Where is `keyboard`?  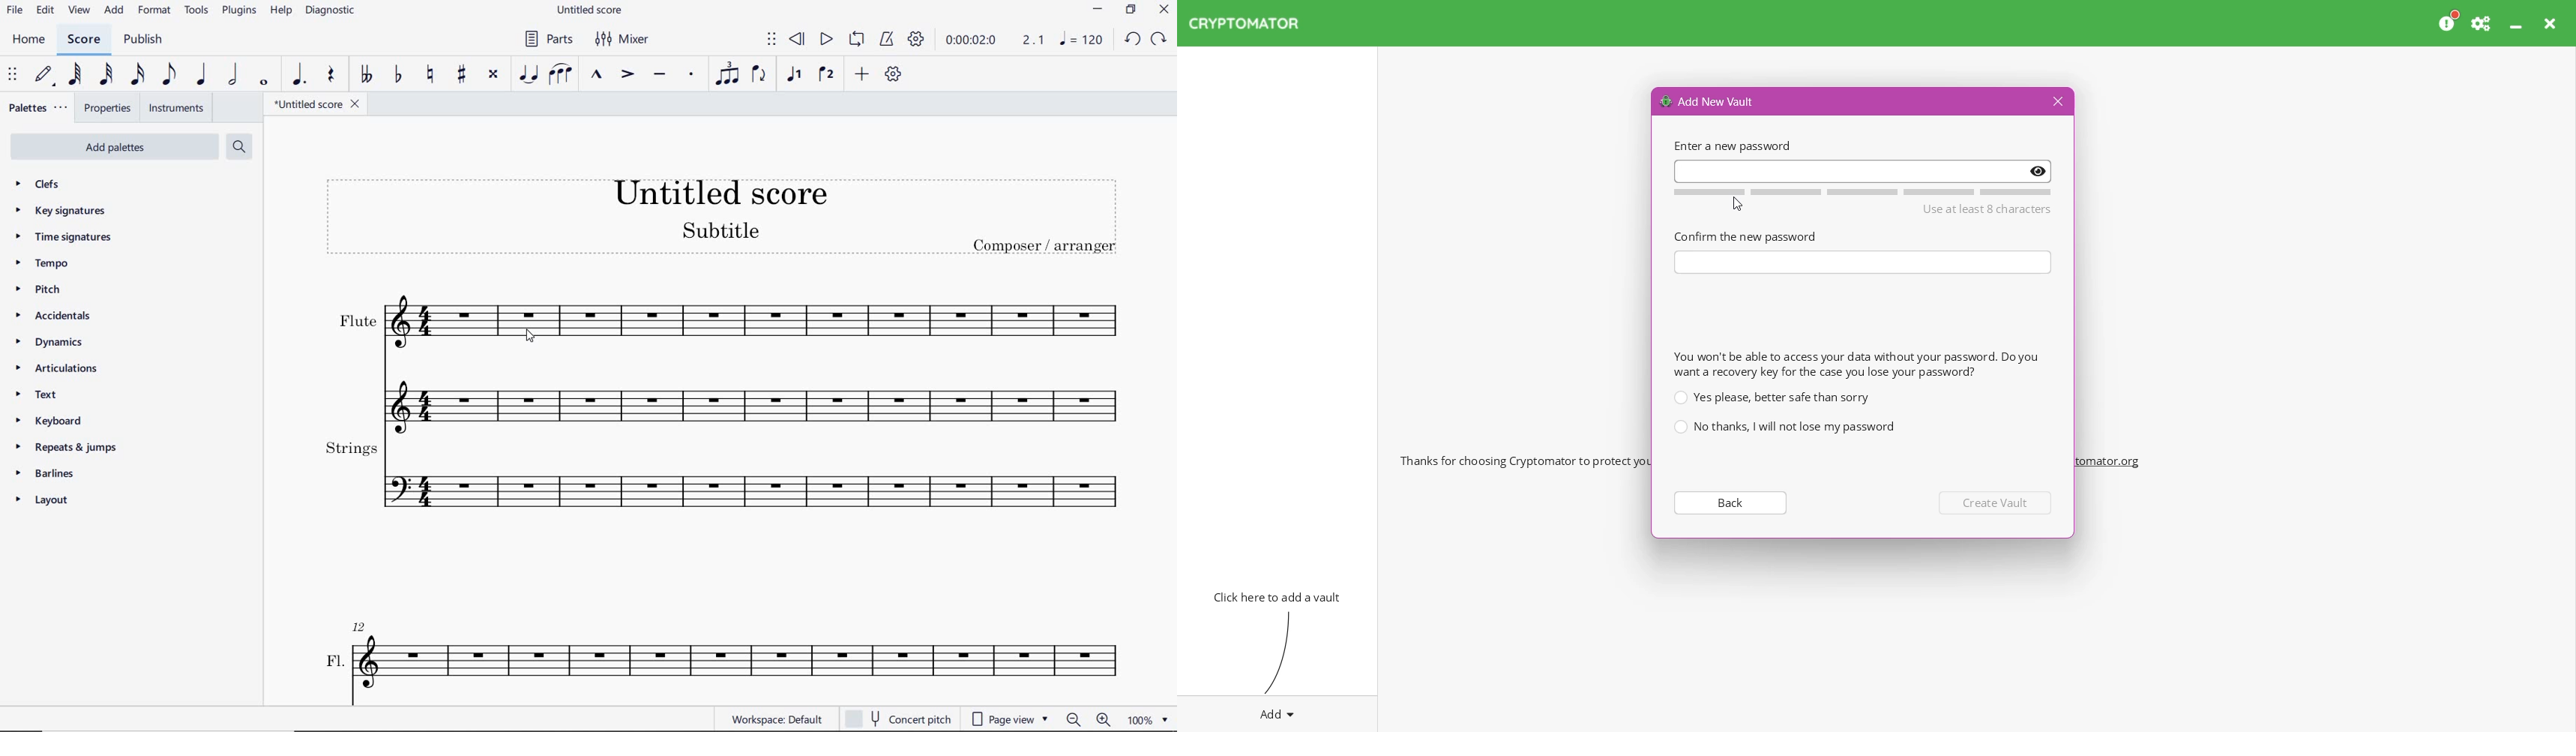 keyboard is located at coordinates (57, 423).